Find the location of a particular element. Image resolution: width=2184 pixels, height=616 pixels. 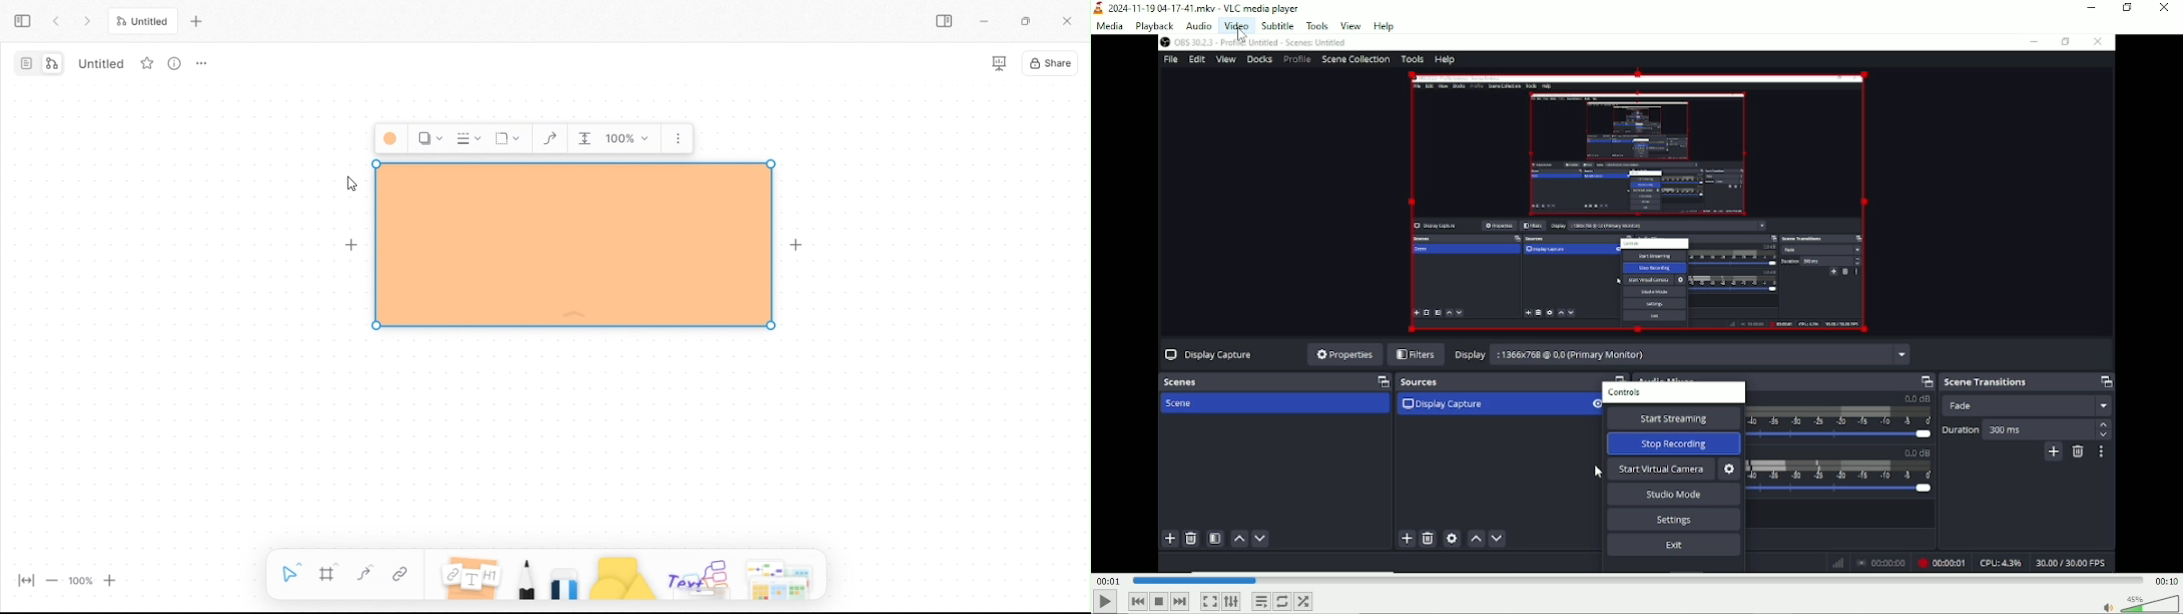

slideshow is located at coordinates (997, 62).